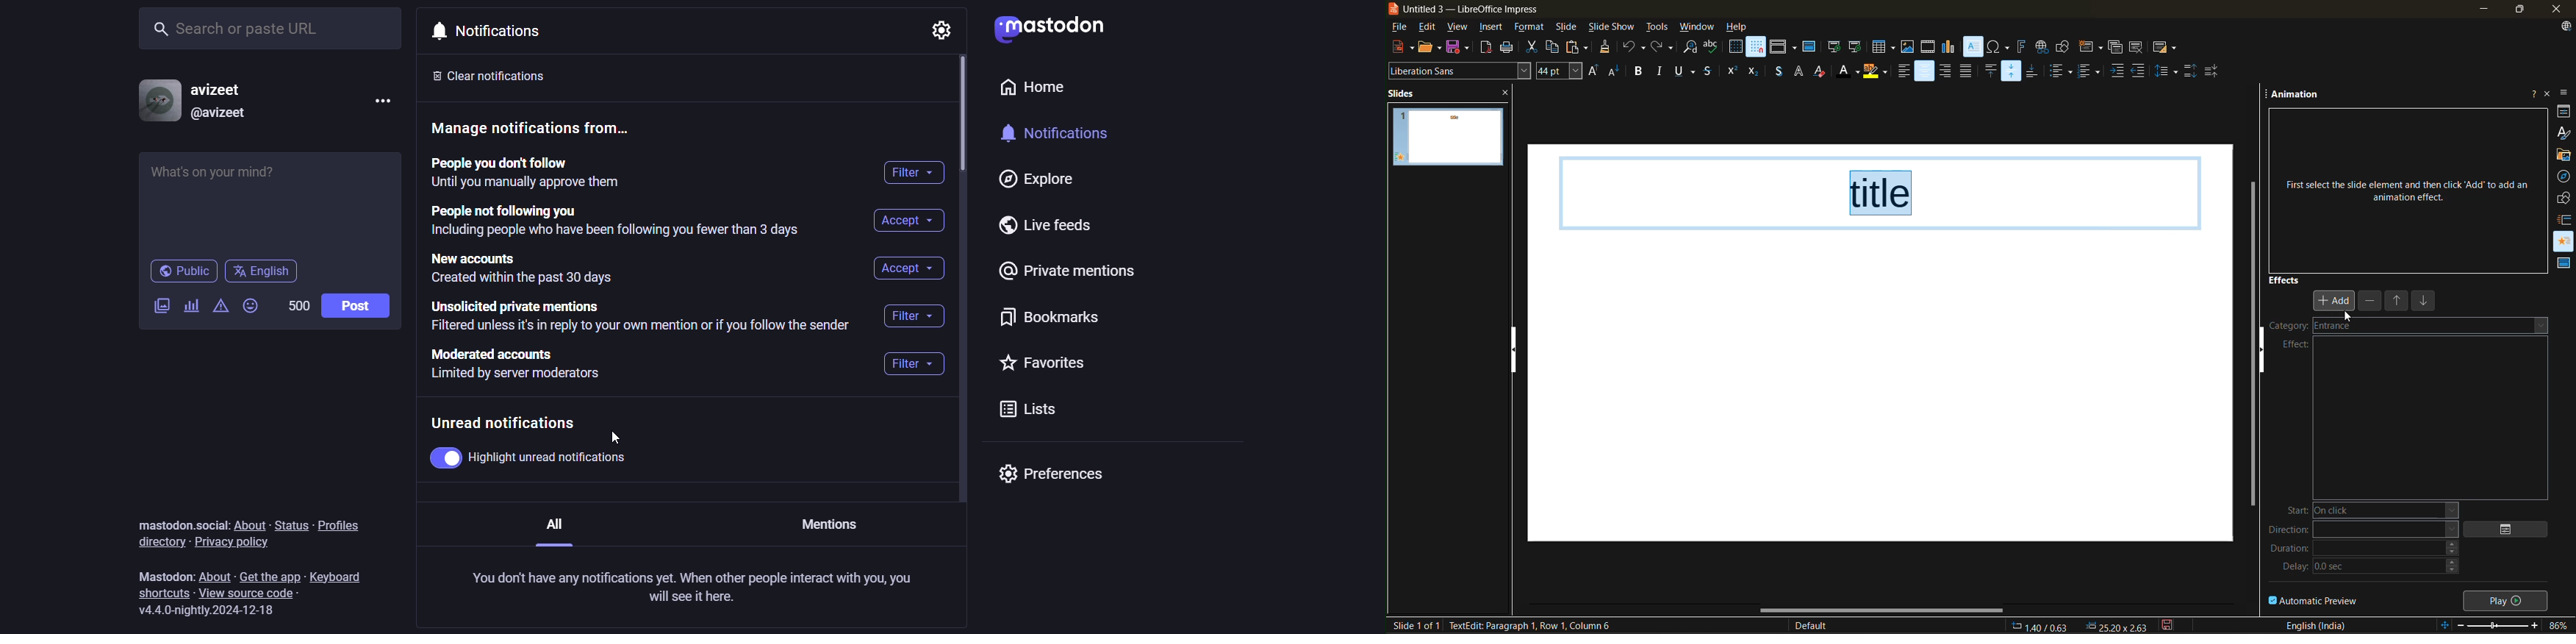 The height and width of the screenshot is (644, 2576). I want to click on accept, so click(909, 268).